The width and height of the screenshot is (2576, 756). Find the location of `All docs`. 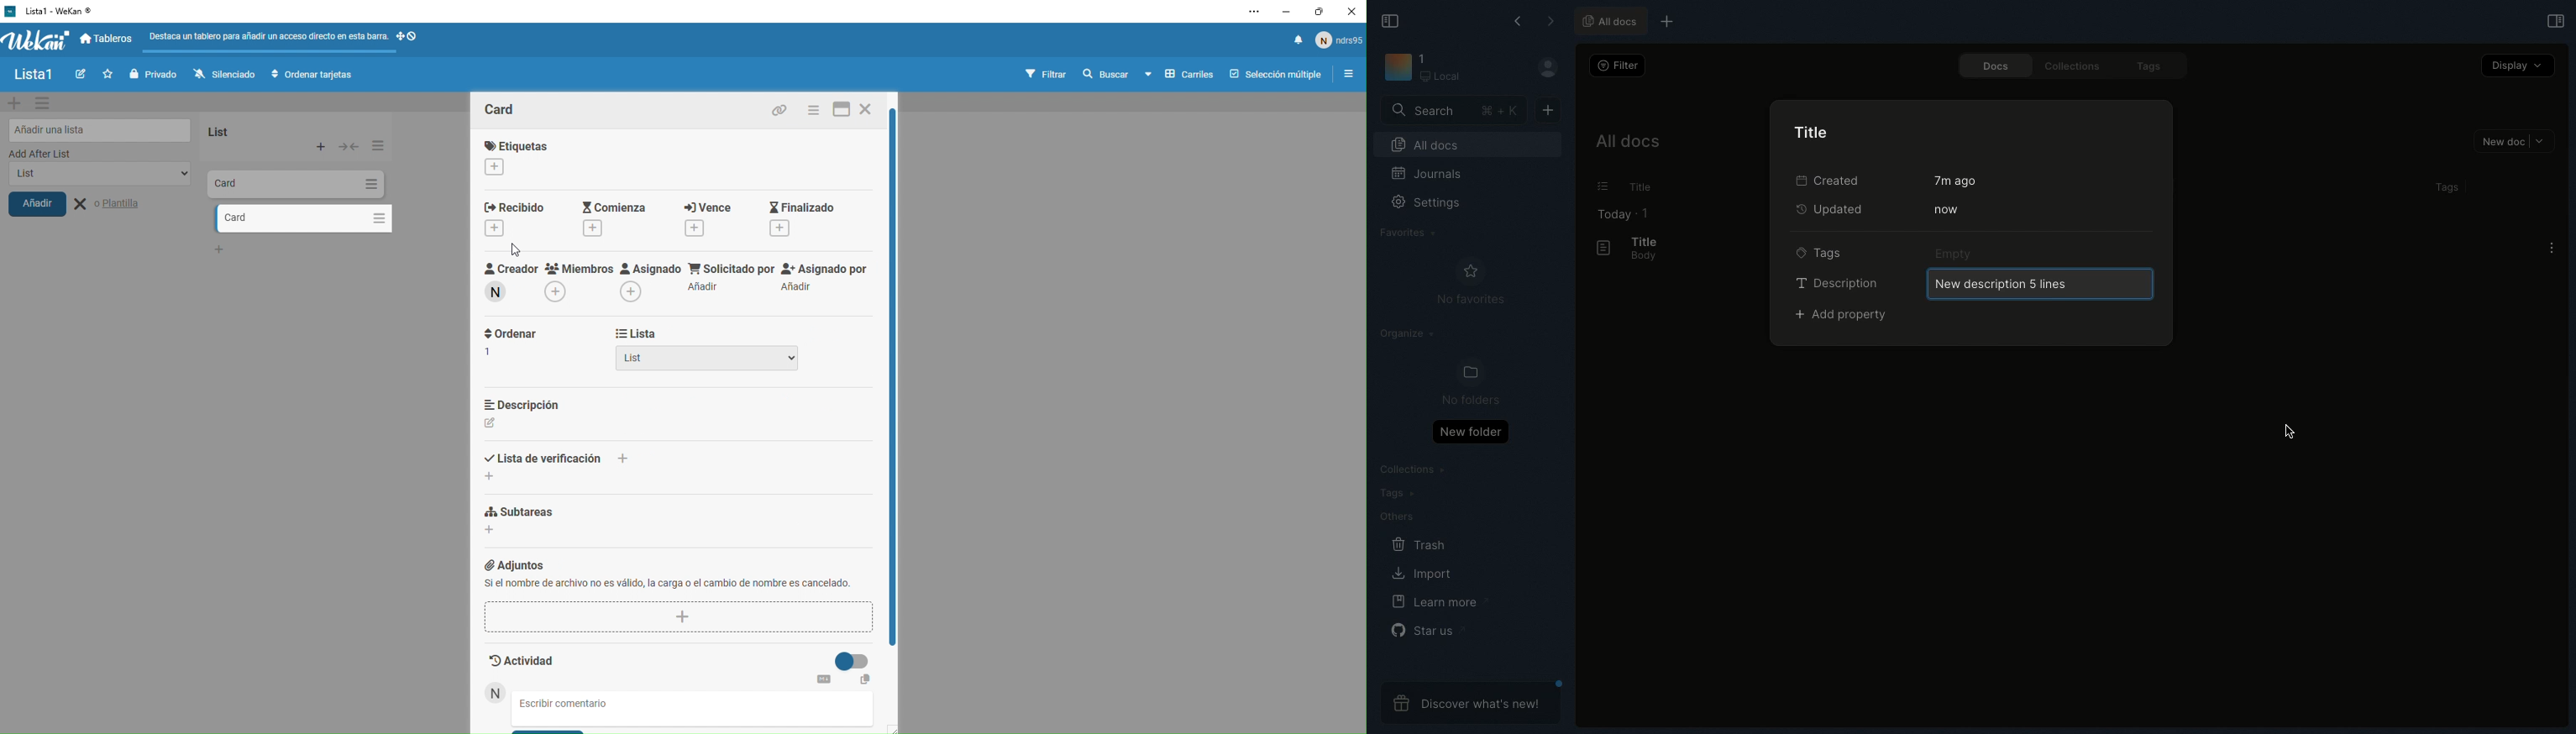

All docs is located at coordinates (1626, 144).